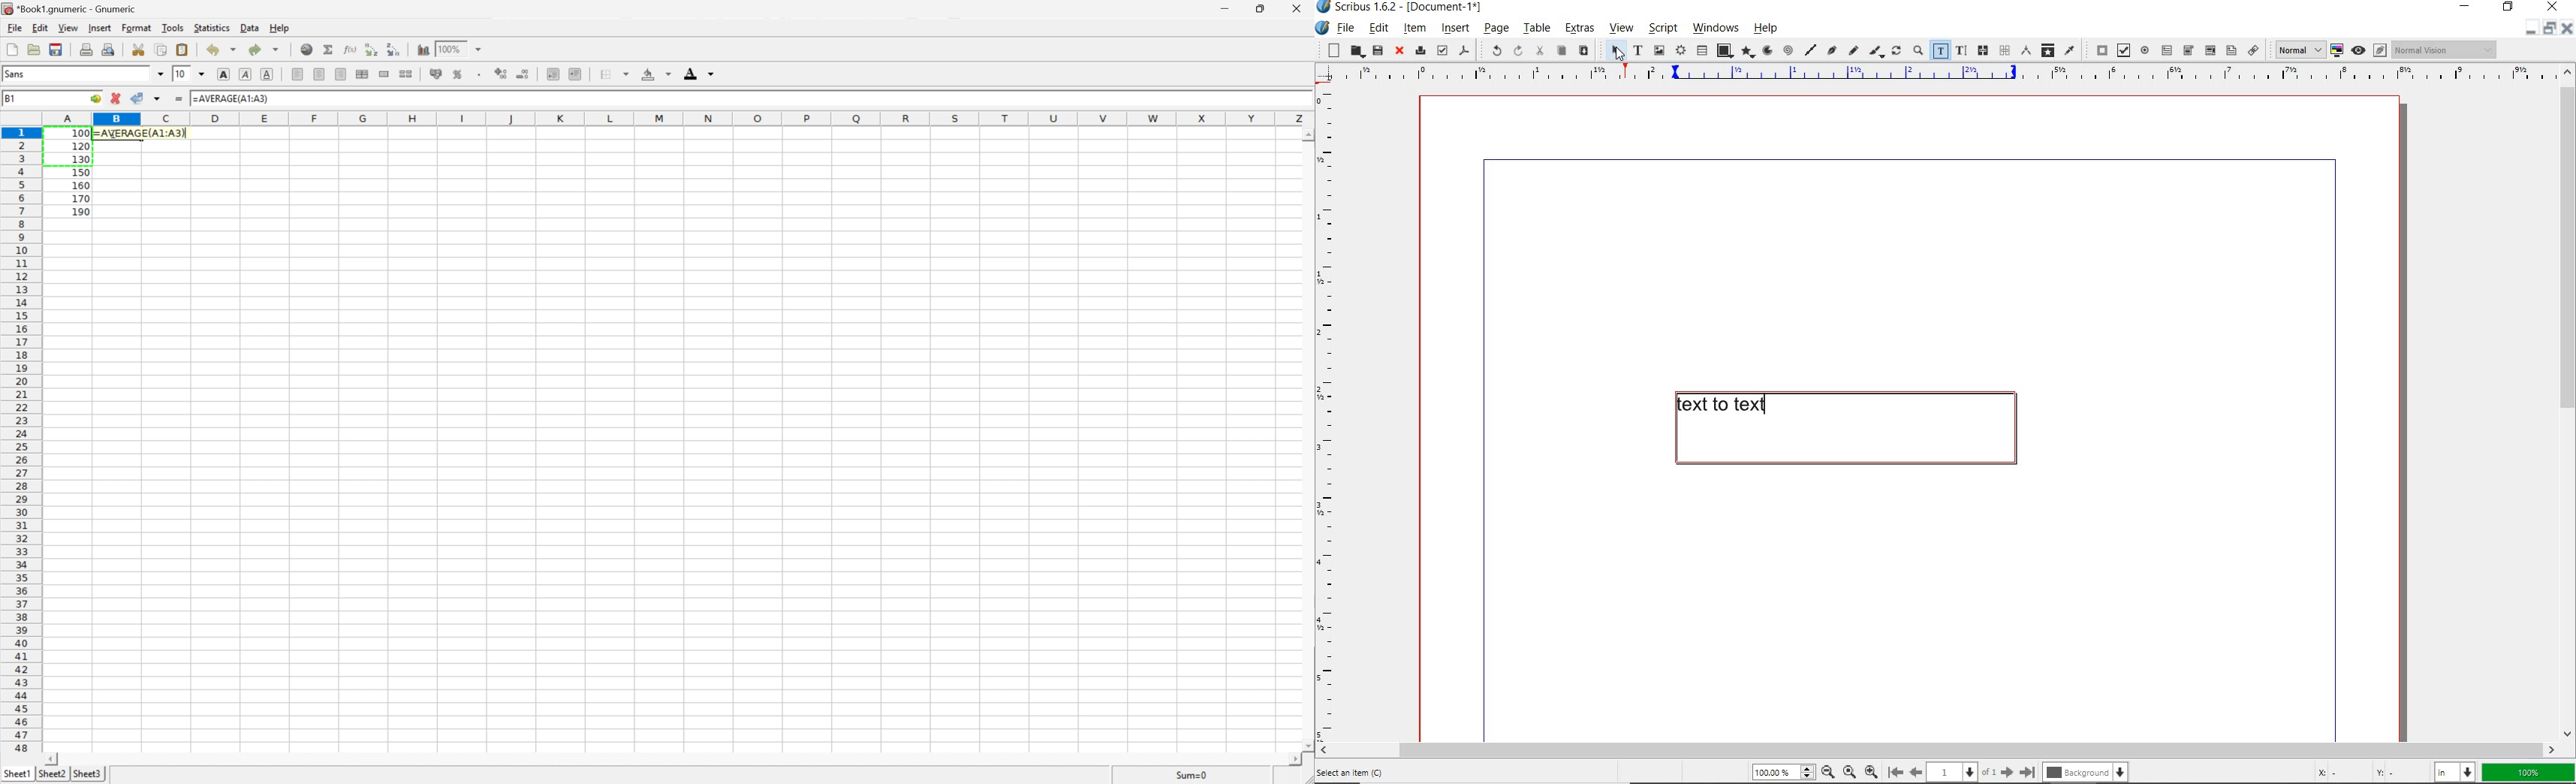 This screenshot has width=2576, height=784. What do you see at coordinates (297, 74) in the screenshot?
I see `Align Left` at bounding box center [297, 74].